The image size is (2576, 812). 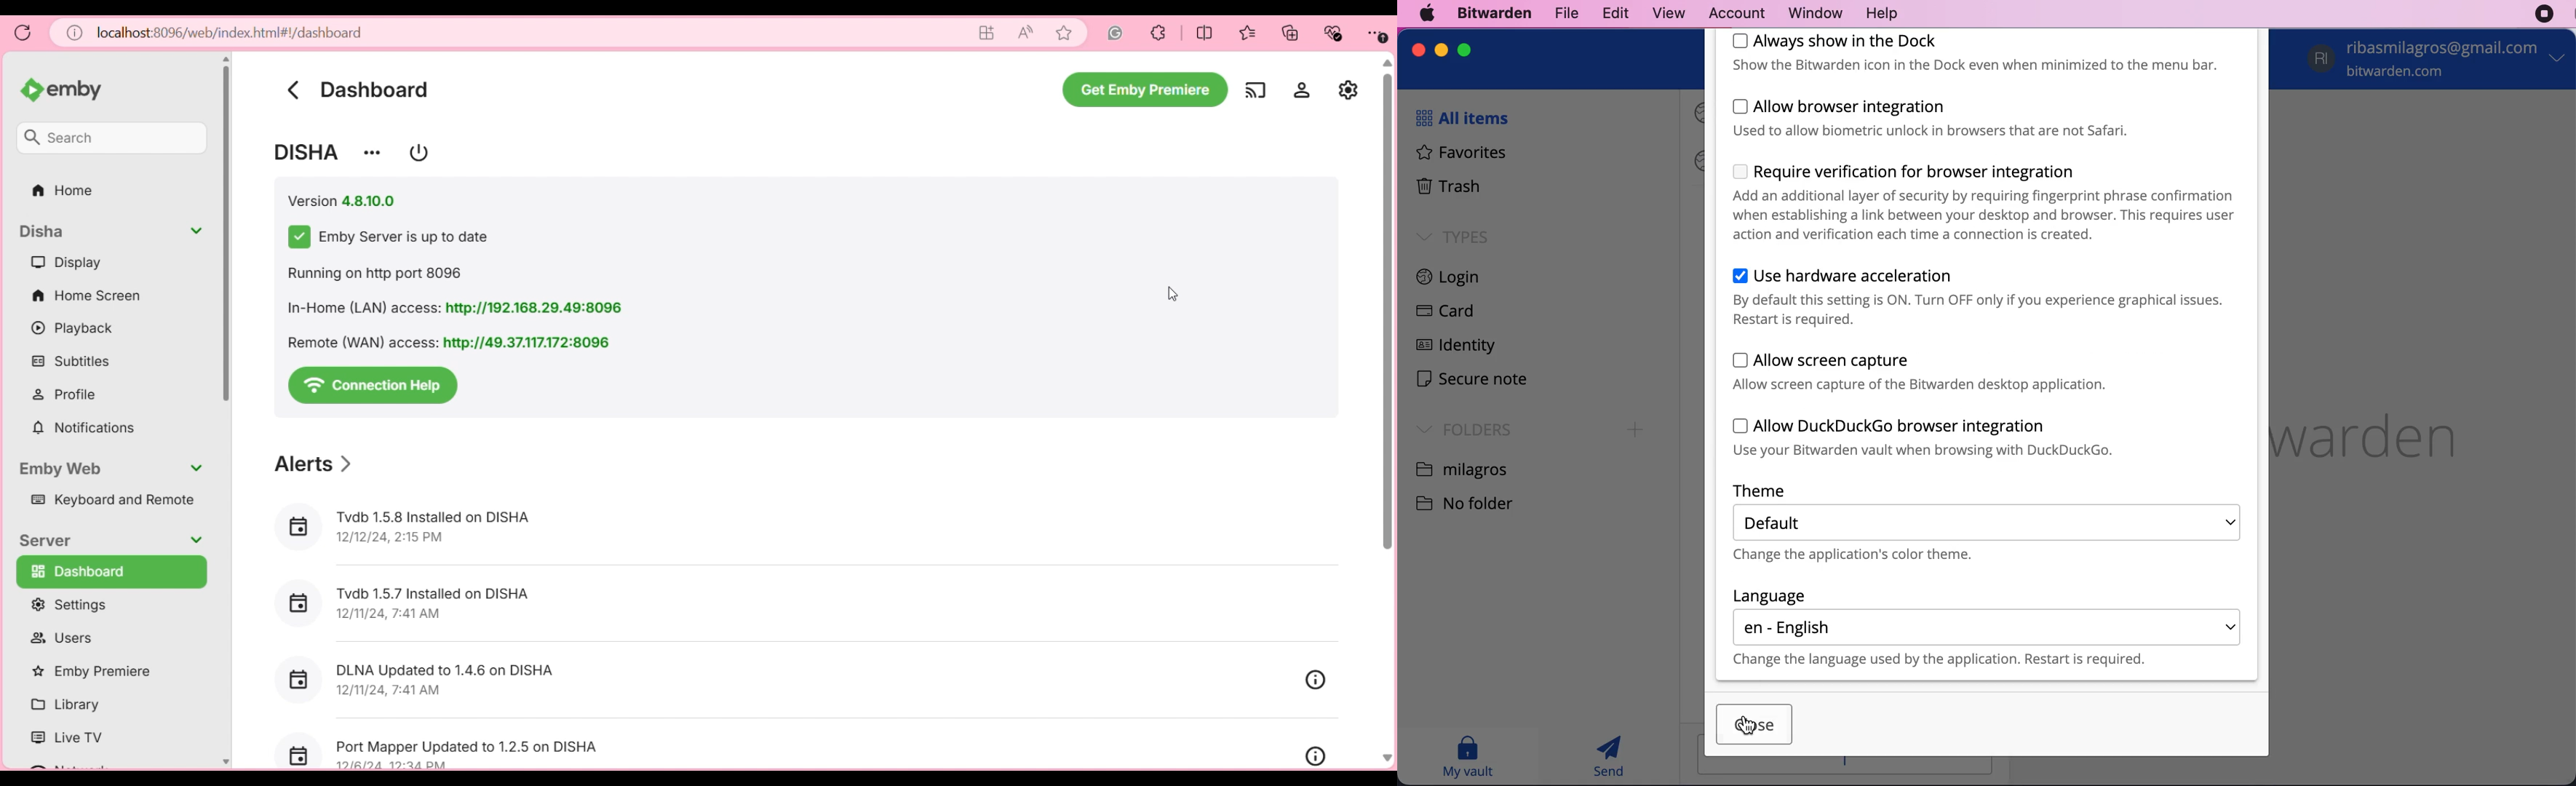 I want to click on Subtitles, so click(x=108, y=361).